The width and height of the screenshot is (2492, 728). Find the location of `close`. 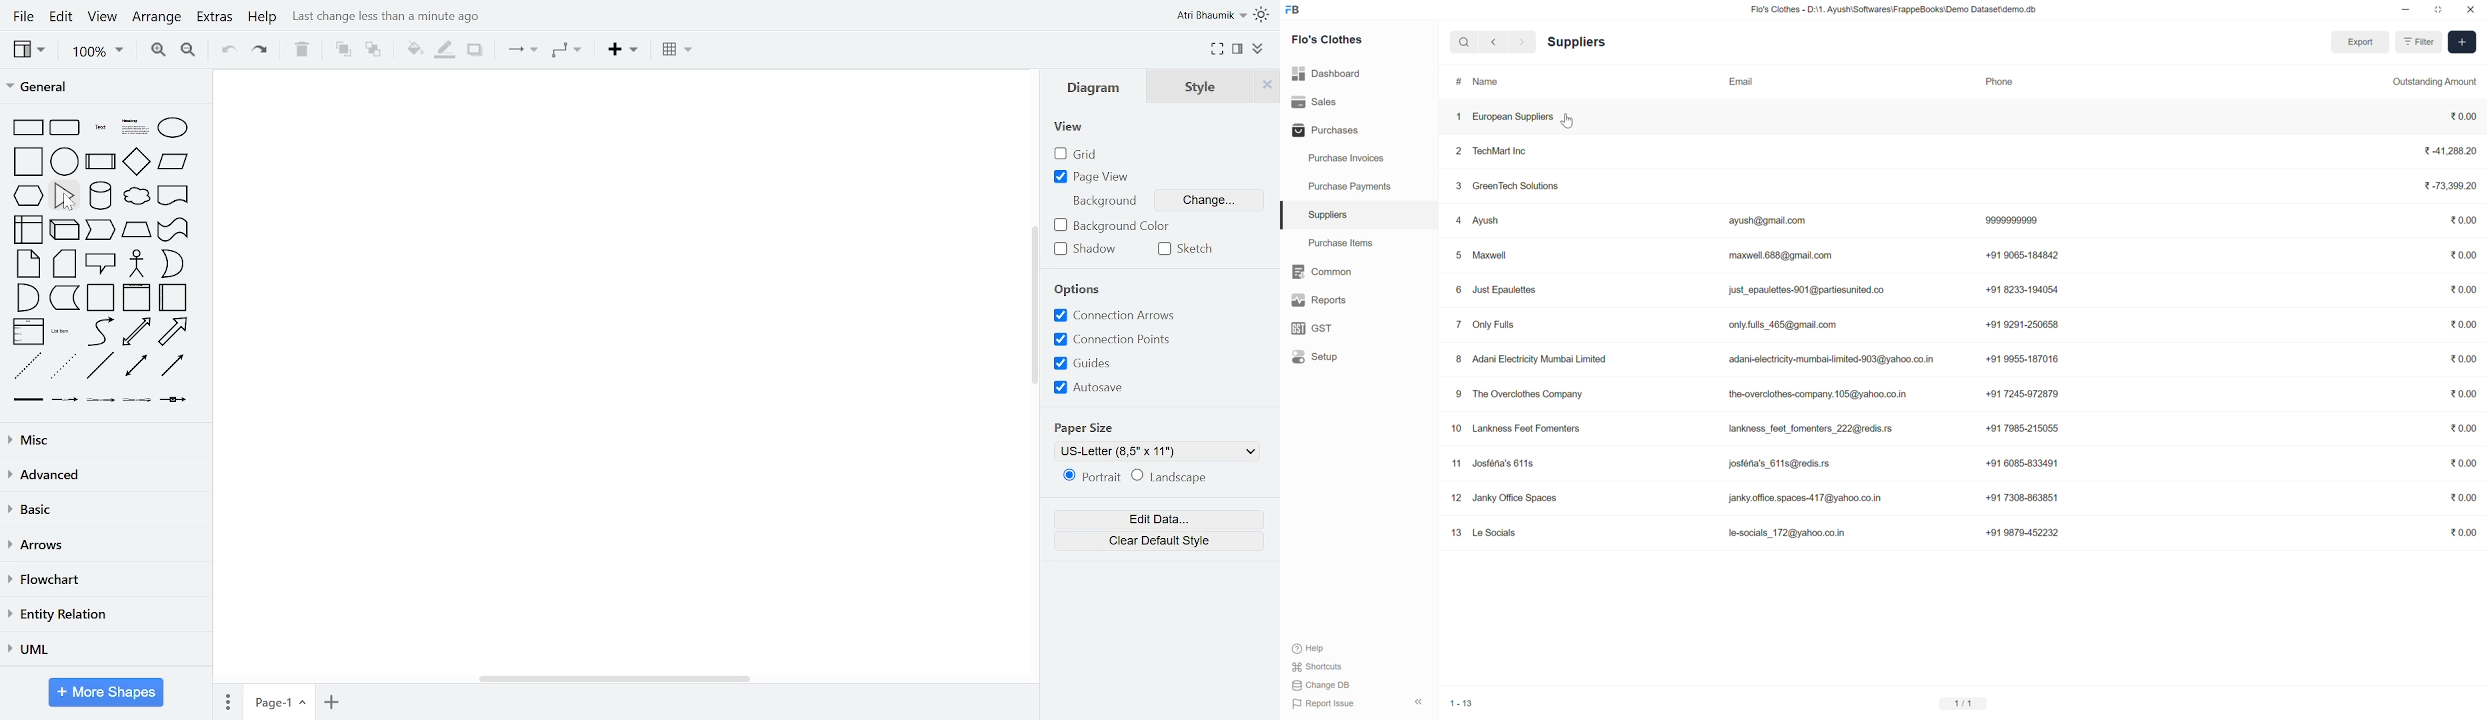

close is located at coordinates (1268, 86).